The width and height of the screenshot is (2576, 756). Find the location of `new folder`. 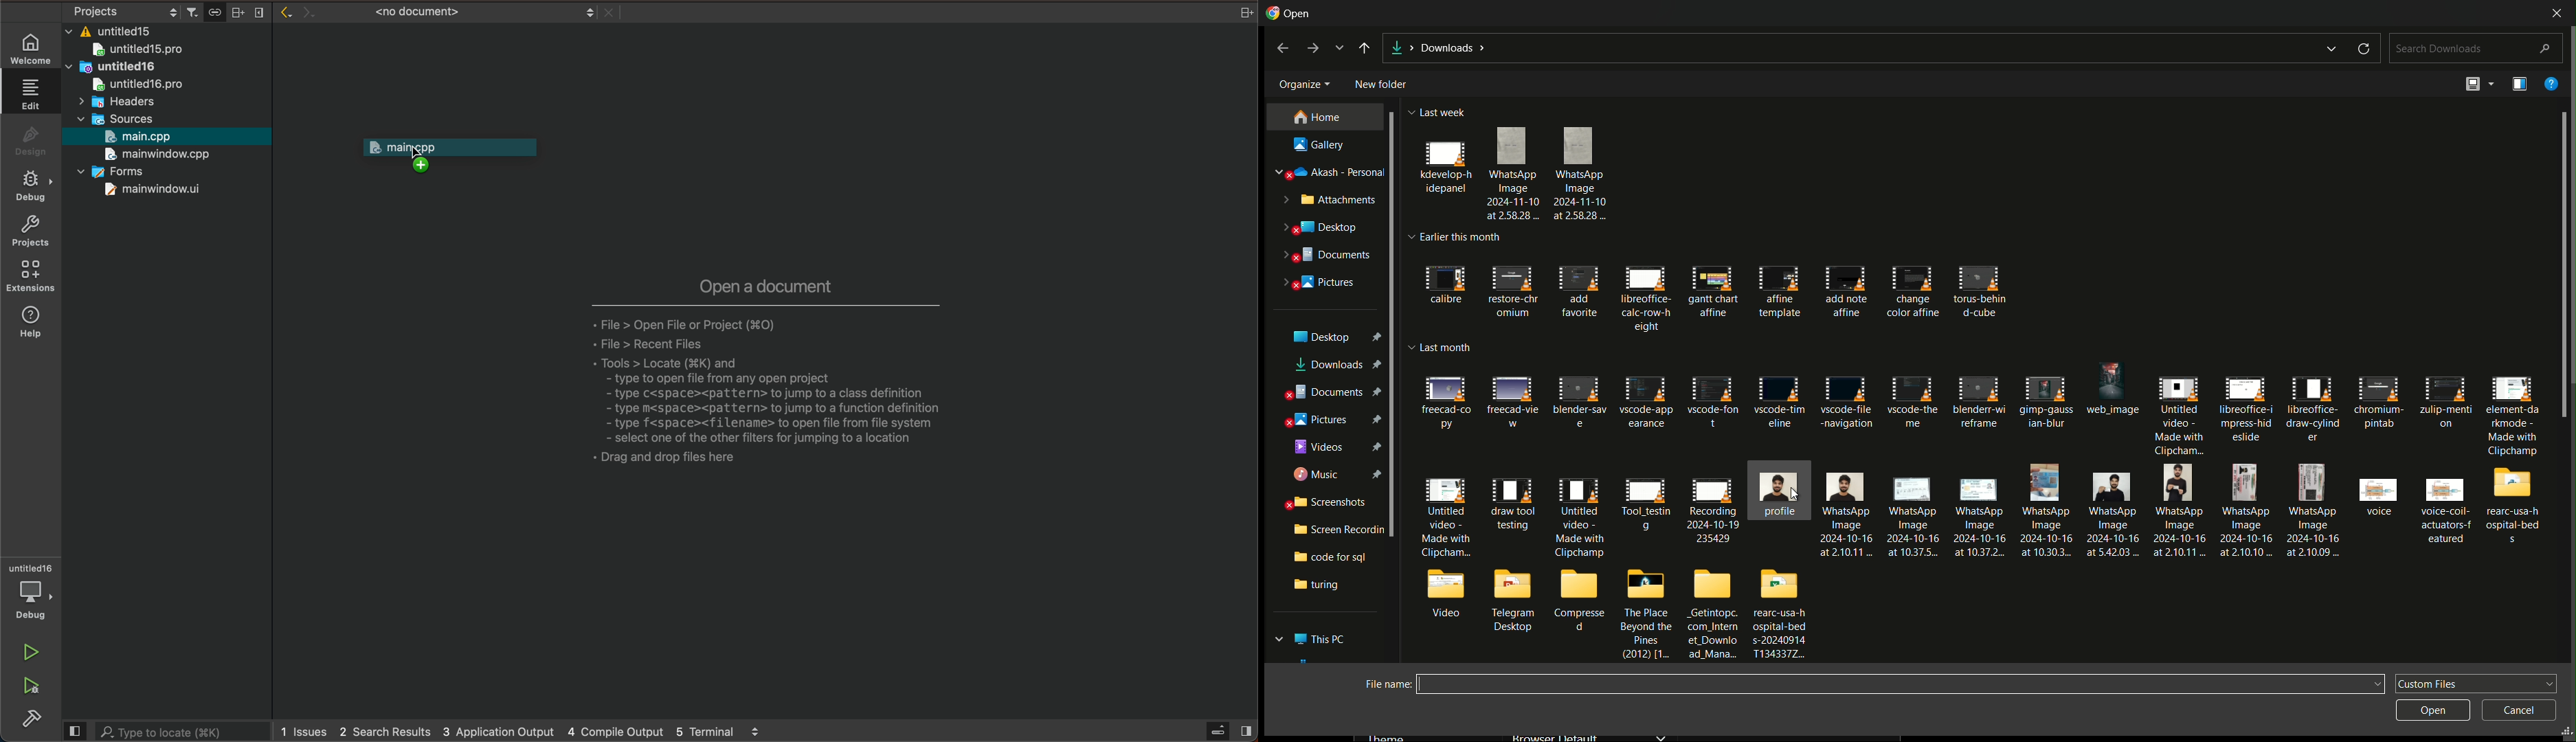

new folder is located at coordinates (1380, 84).